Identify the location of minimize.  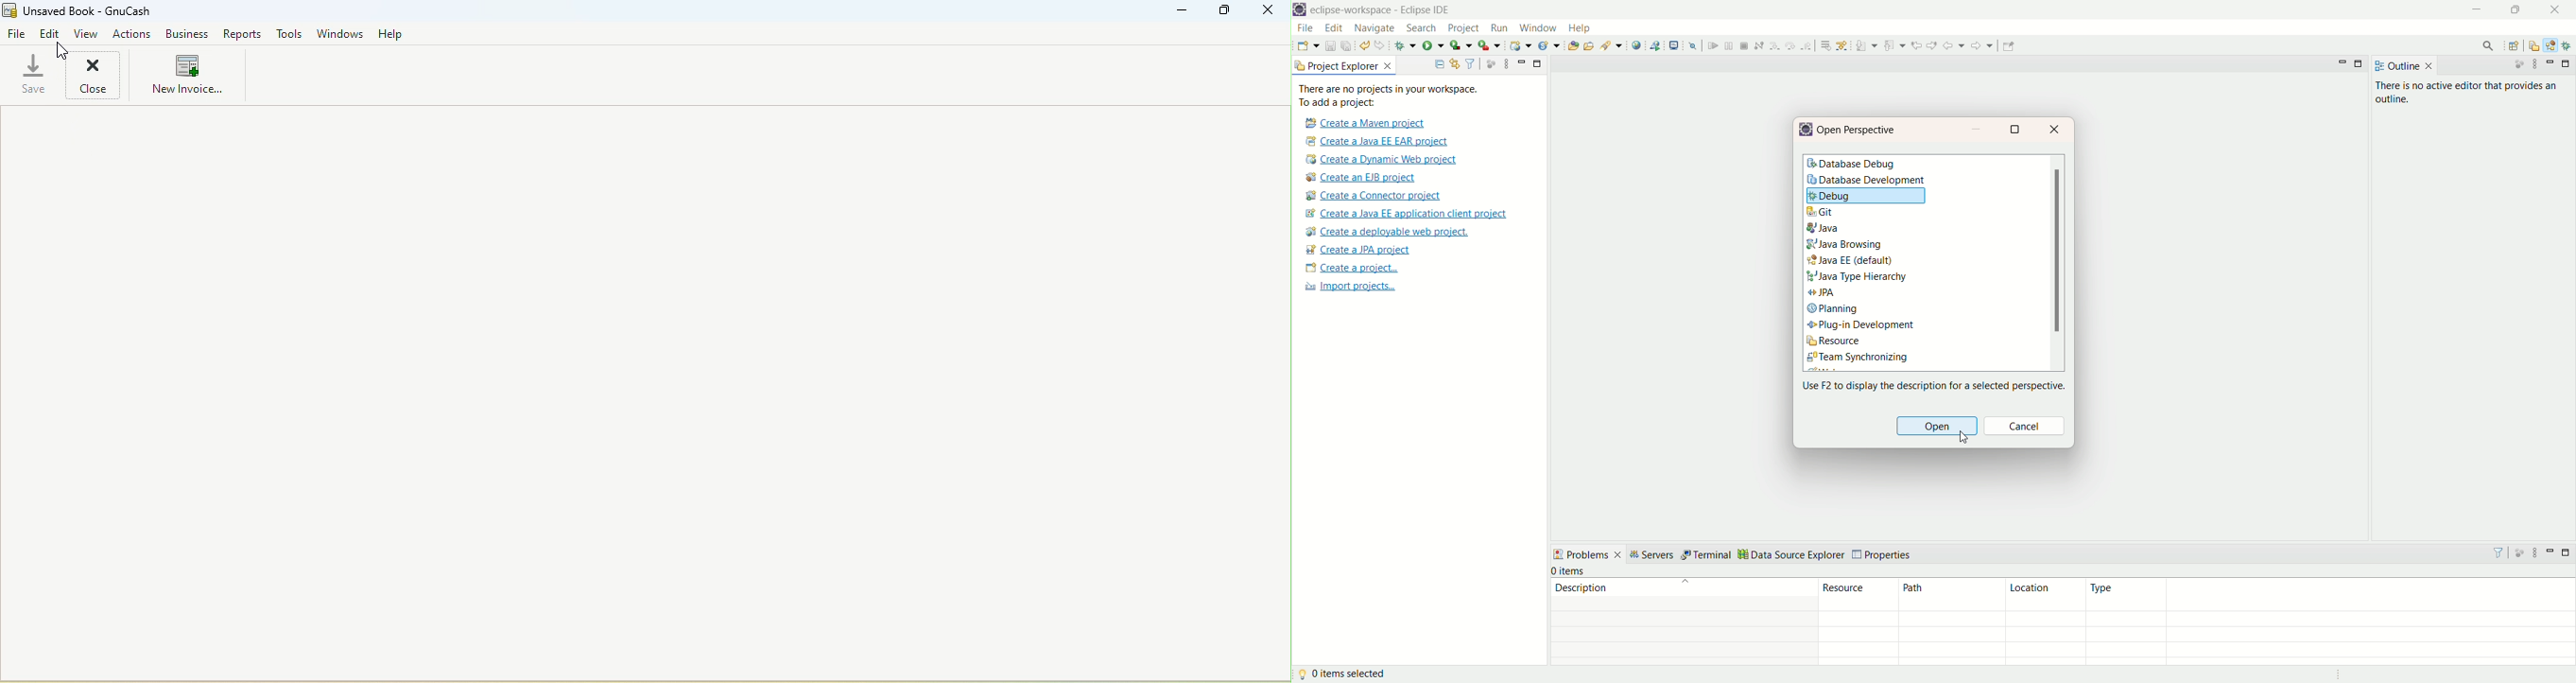
(2482, 11).